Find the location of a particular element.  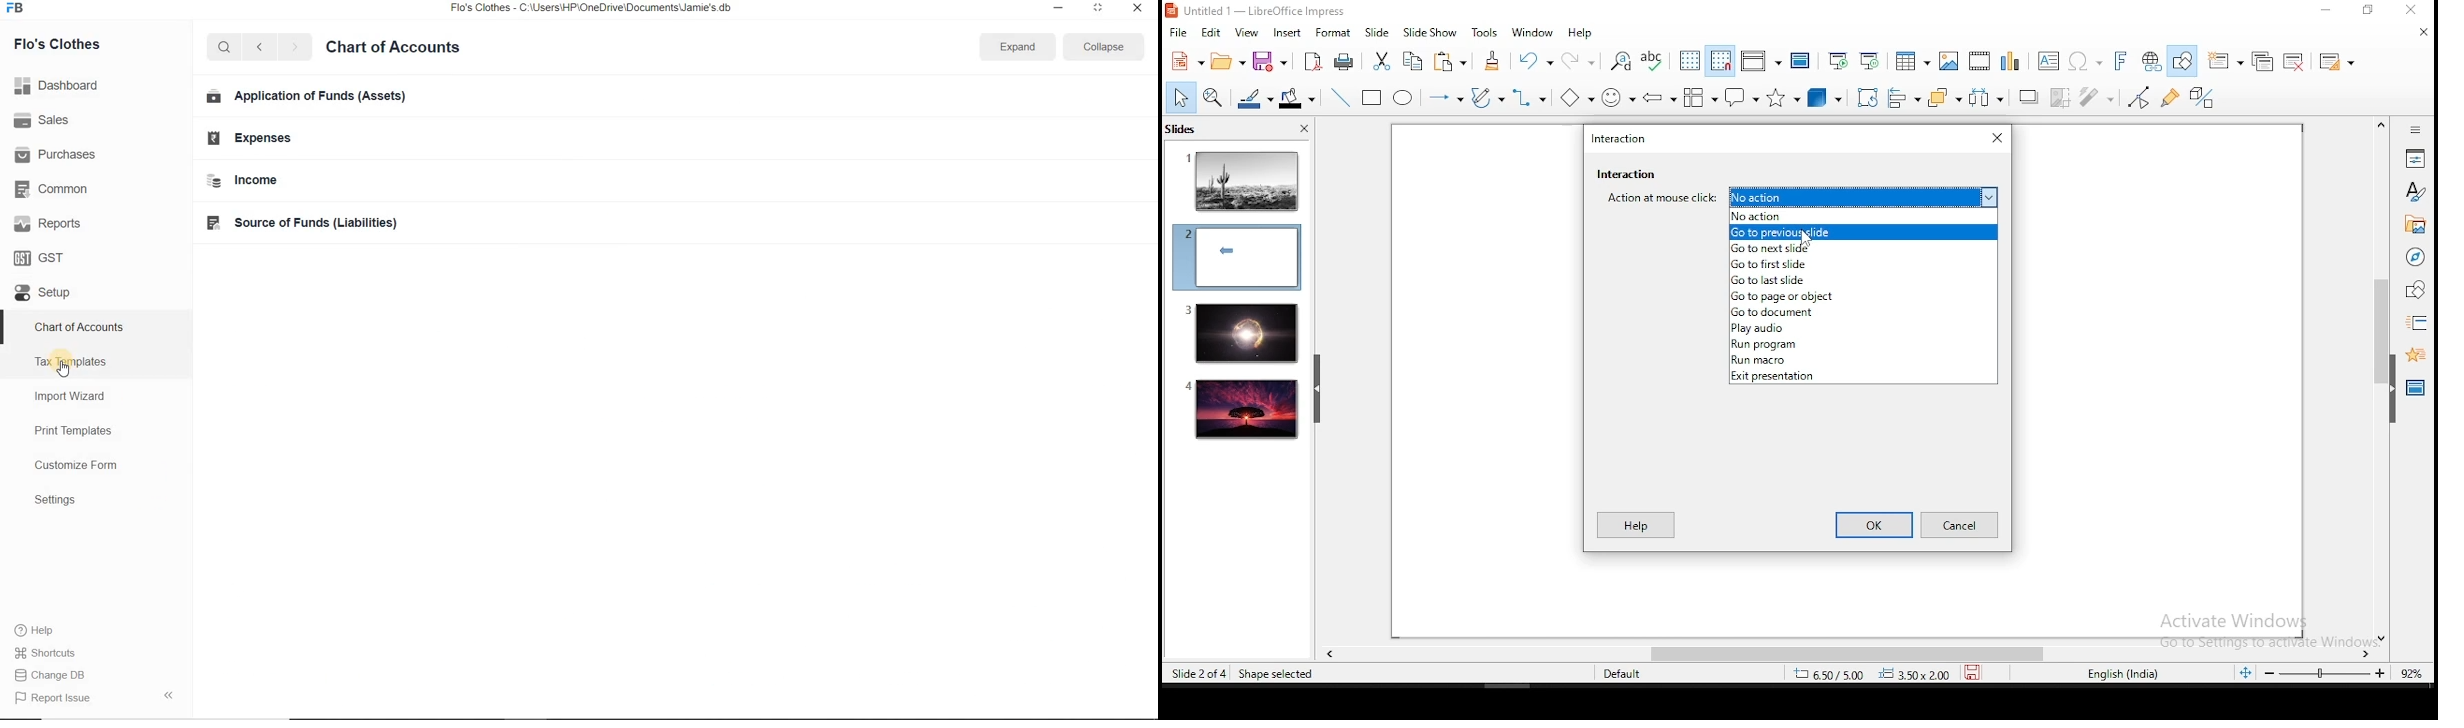

paste is located at coordinates (1453, 61).